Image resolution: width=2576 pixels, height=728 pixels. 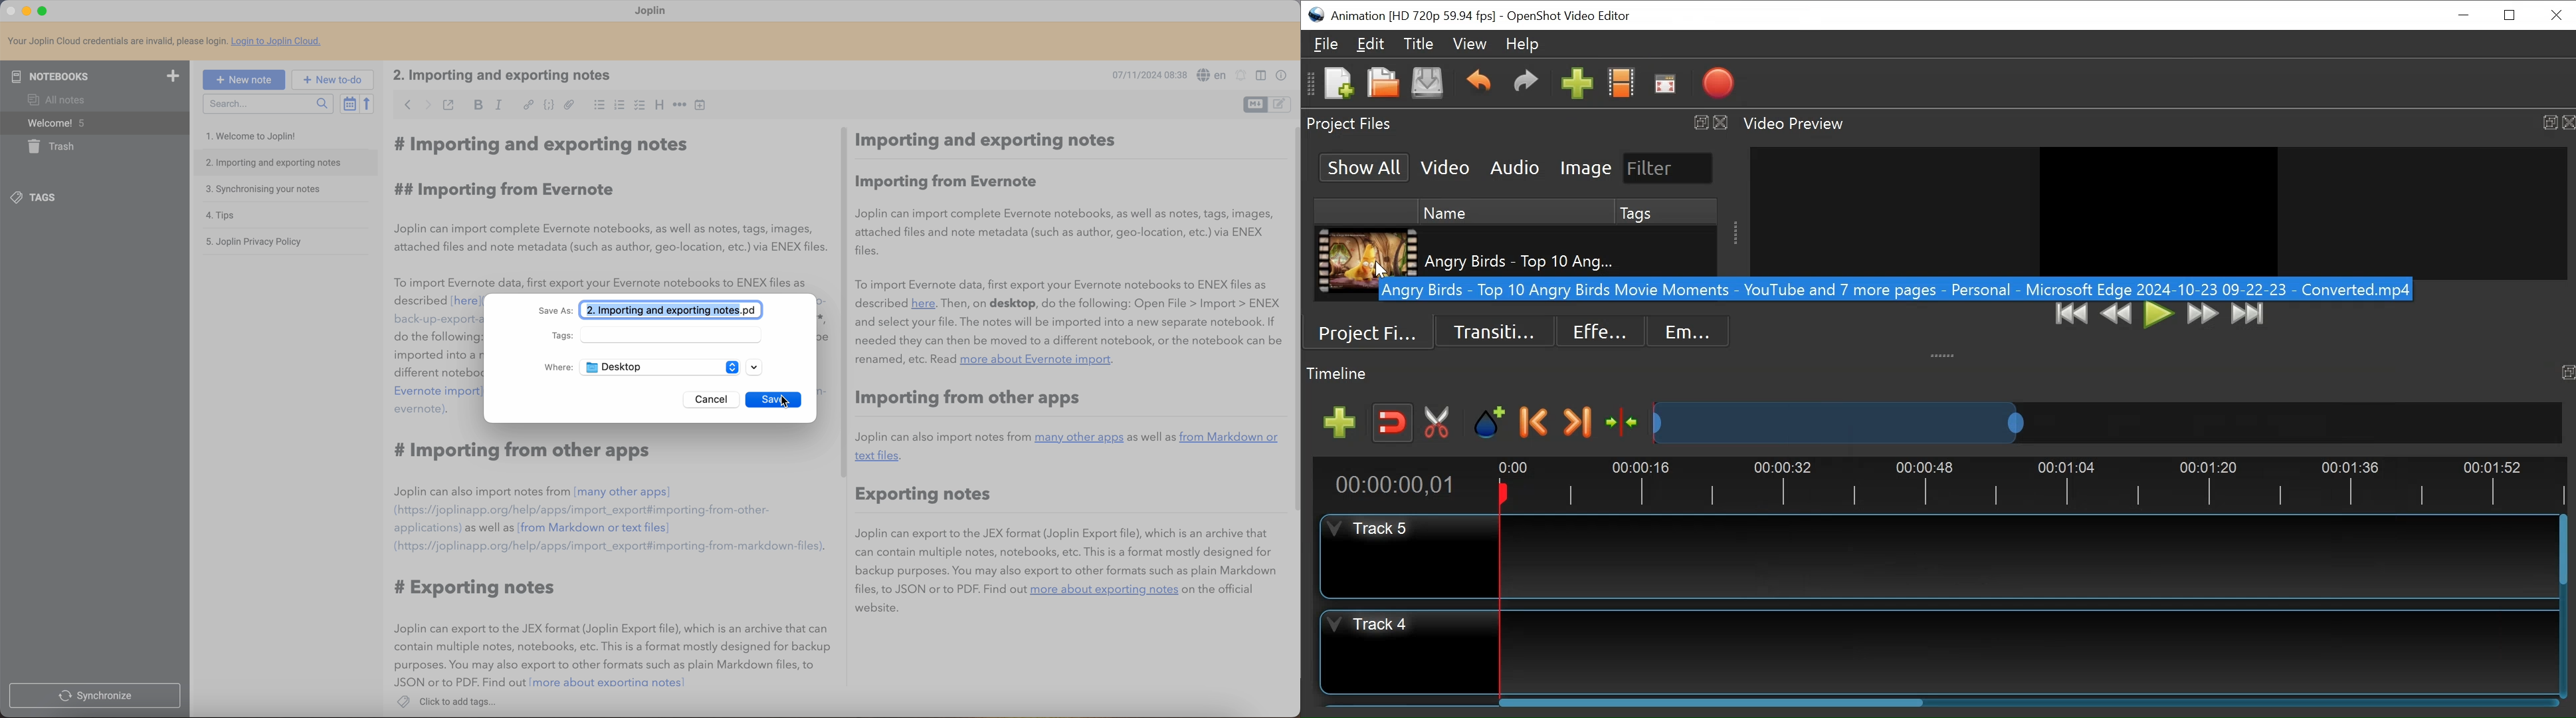 What do you see at coordinates (244, 79) in the screenshot?
I see `new note` at bounding box center [244, 79].